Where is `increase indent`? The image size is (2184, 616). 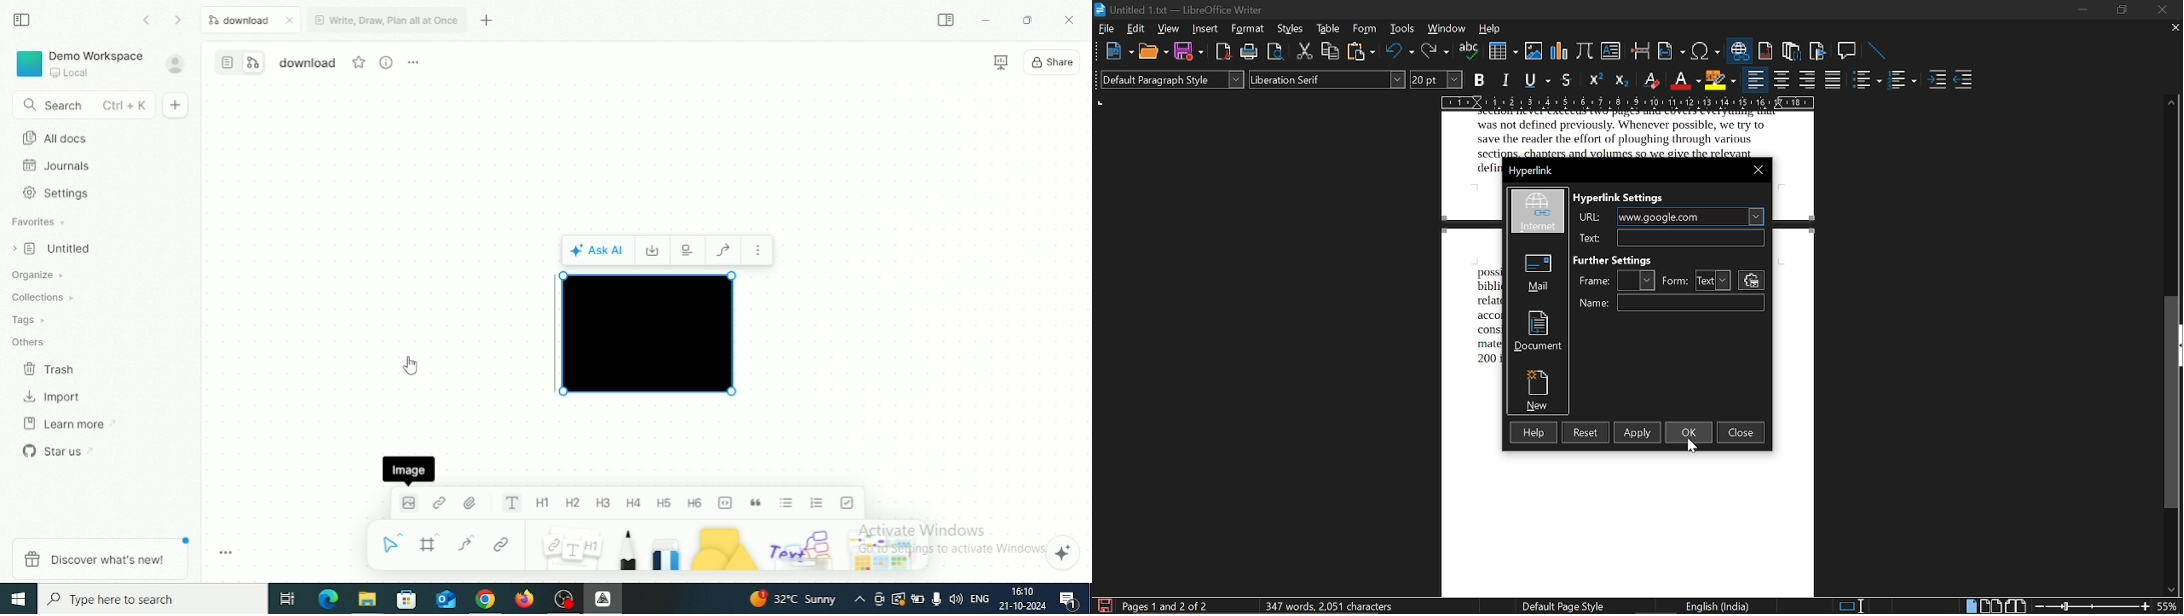
increase indent is located at coordinates (1937, 81).